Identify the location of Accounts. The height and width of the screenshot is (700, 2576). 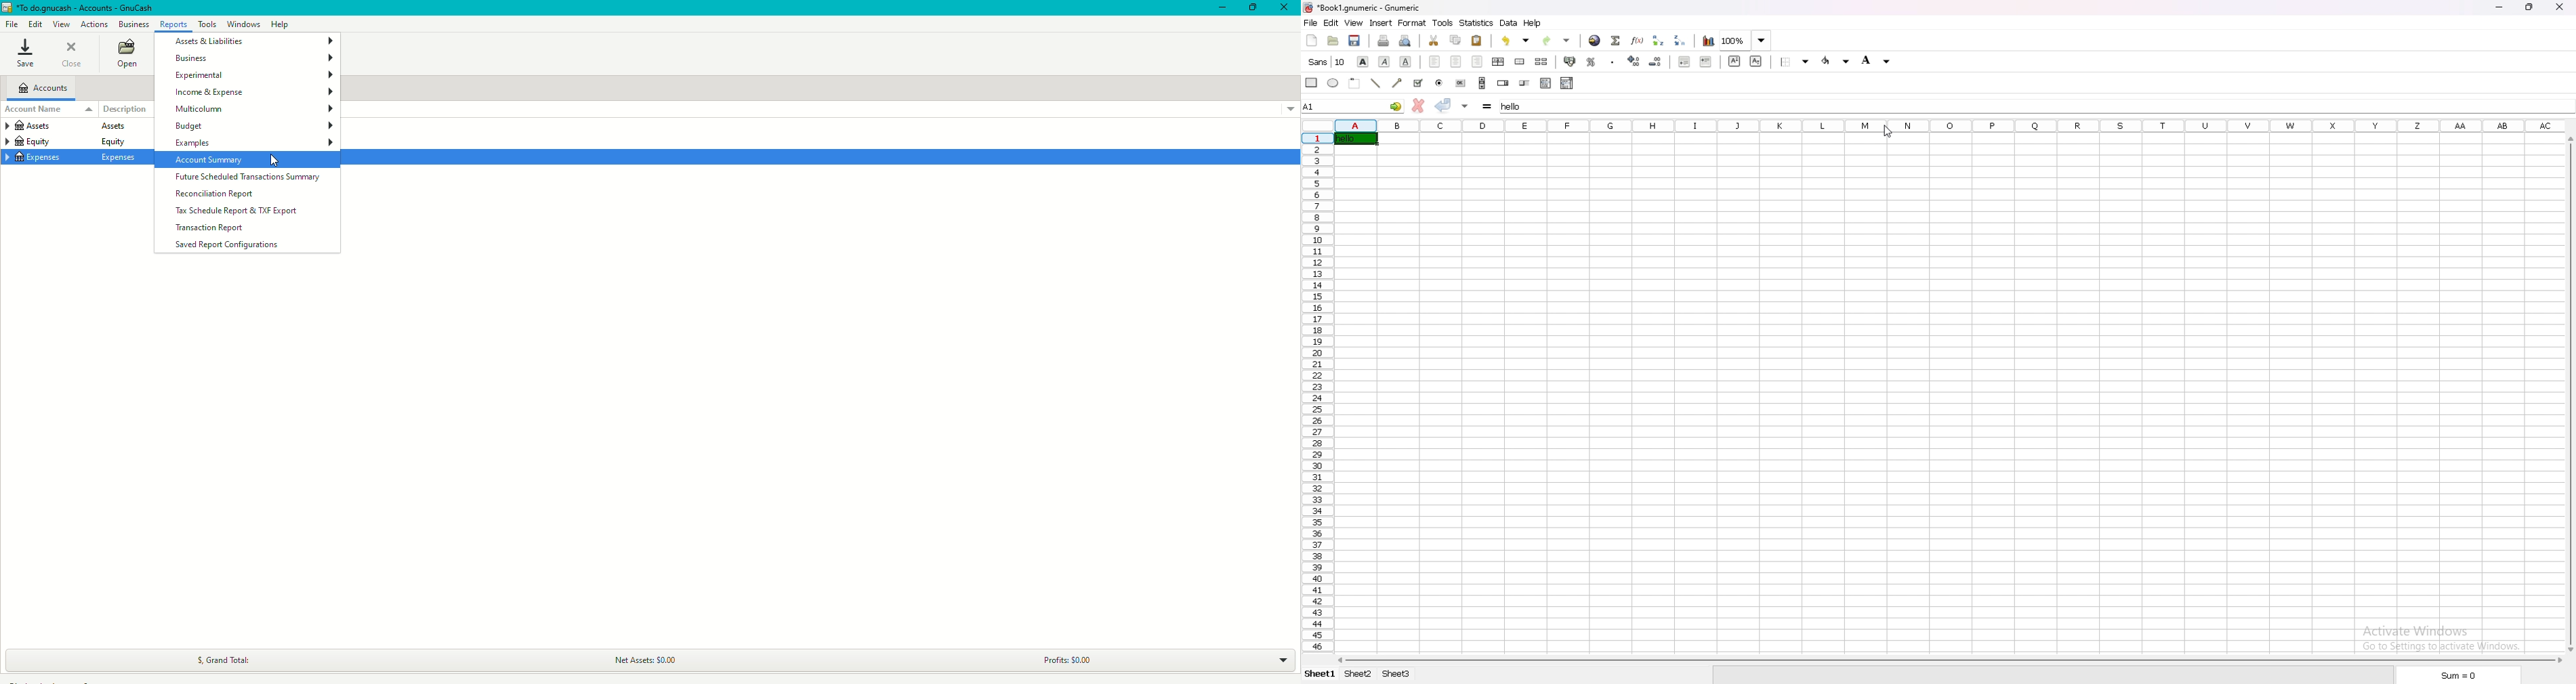
(44, 86).